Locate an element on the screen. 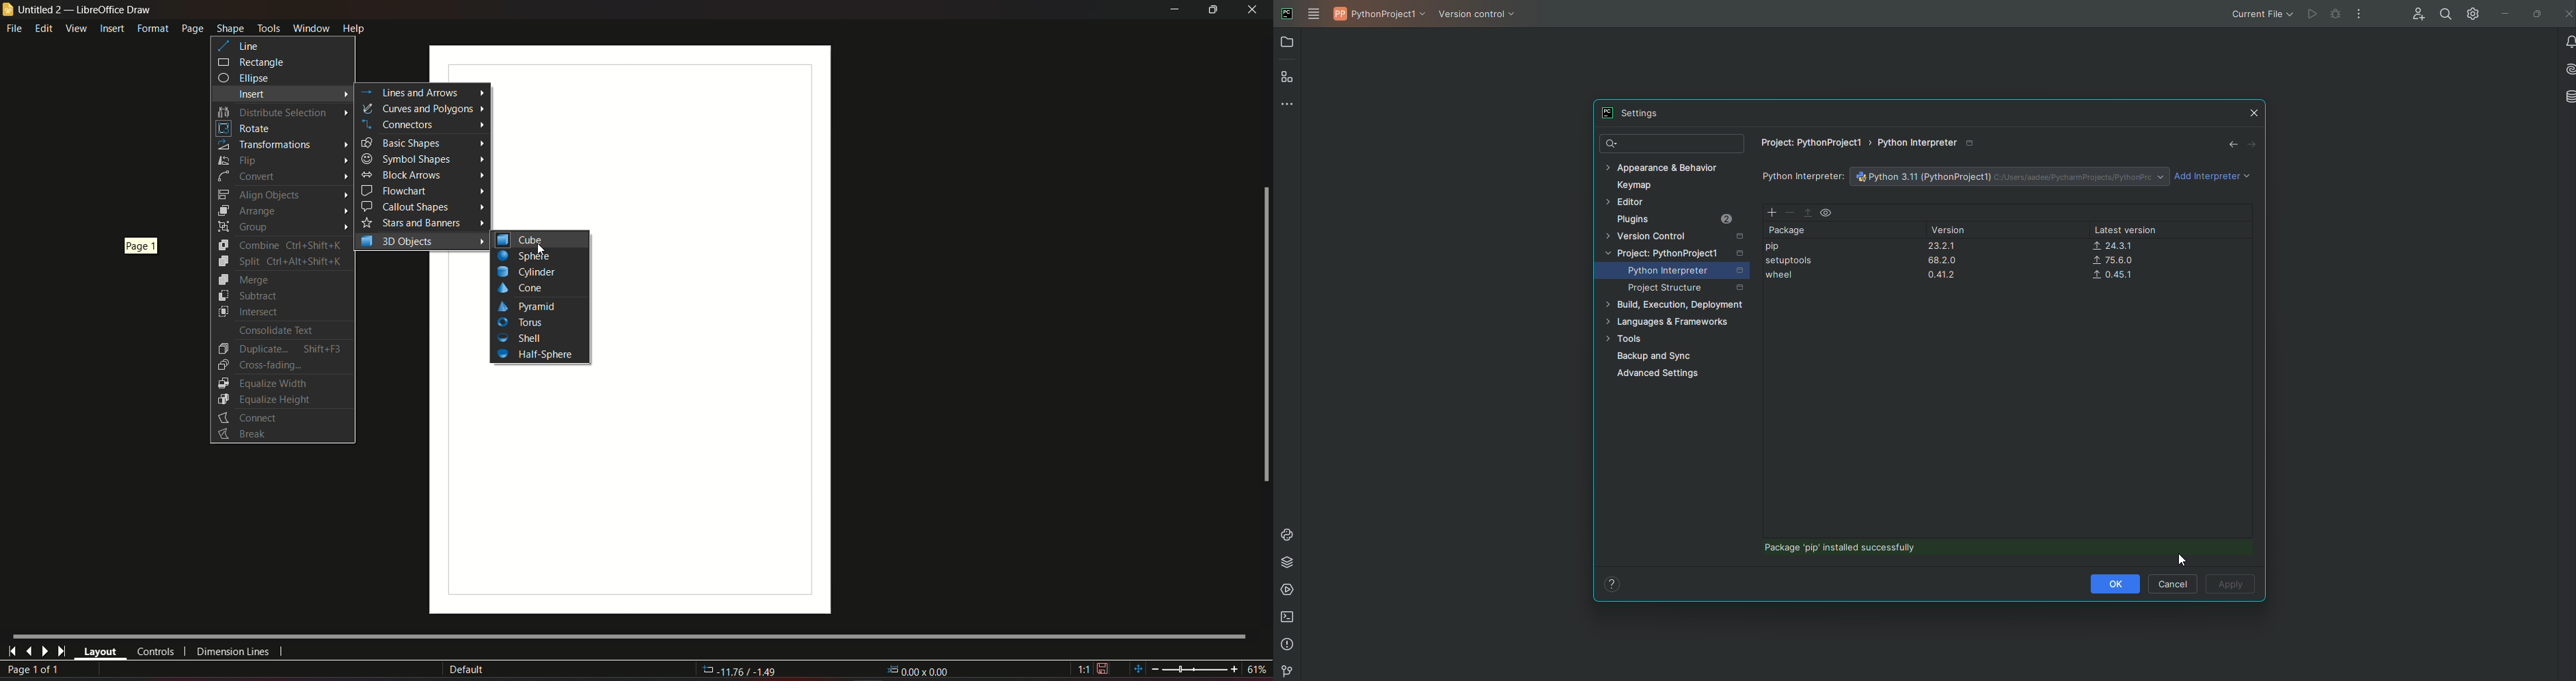 This screenshot has width=2576, height=700. Arrange is located at coordinates (251, 211).